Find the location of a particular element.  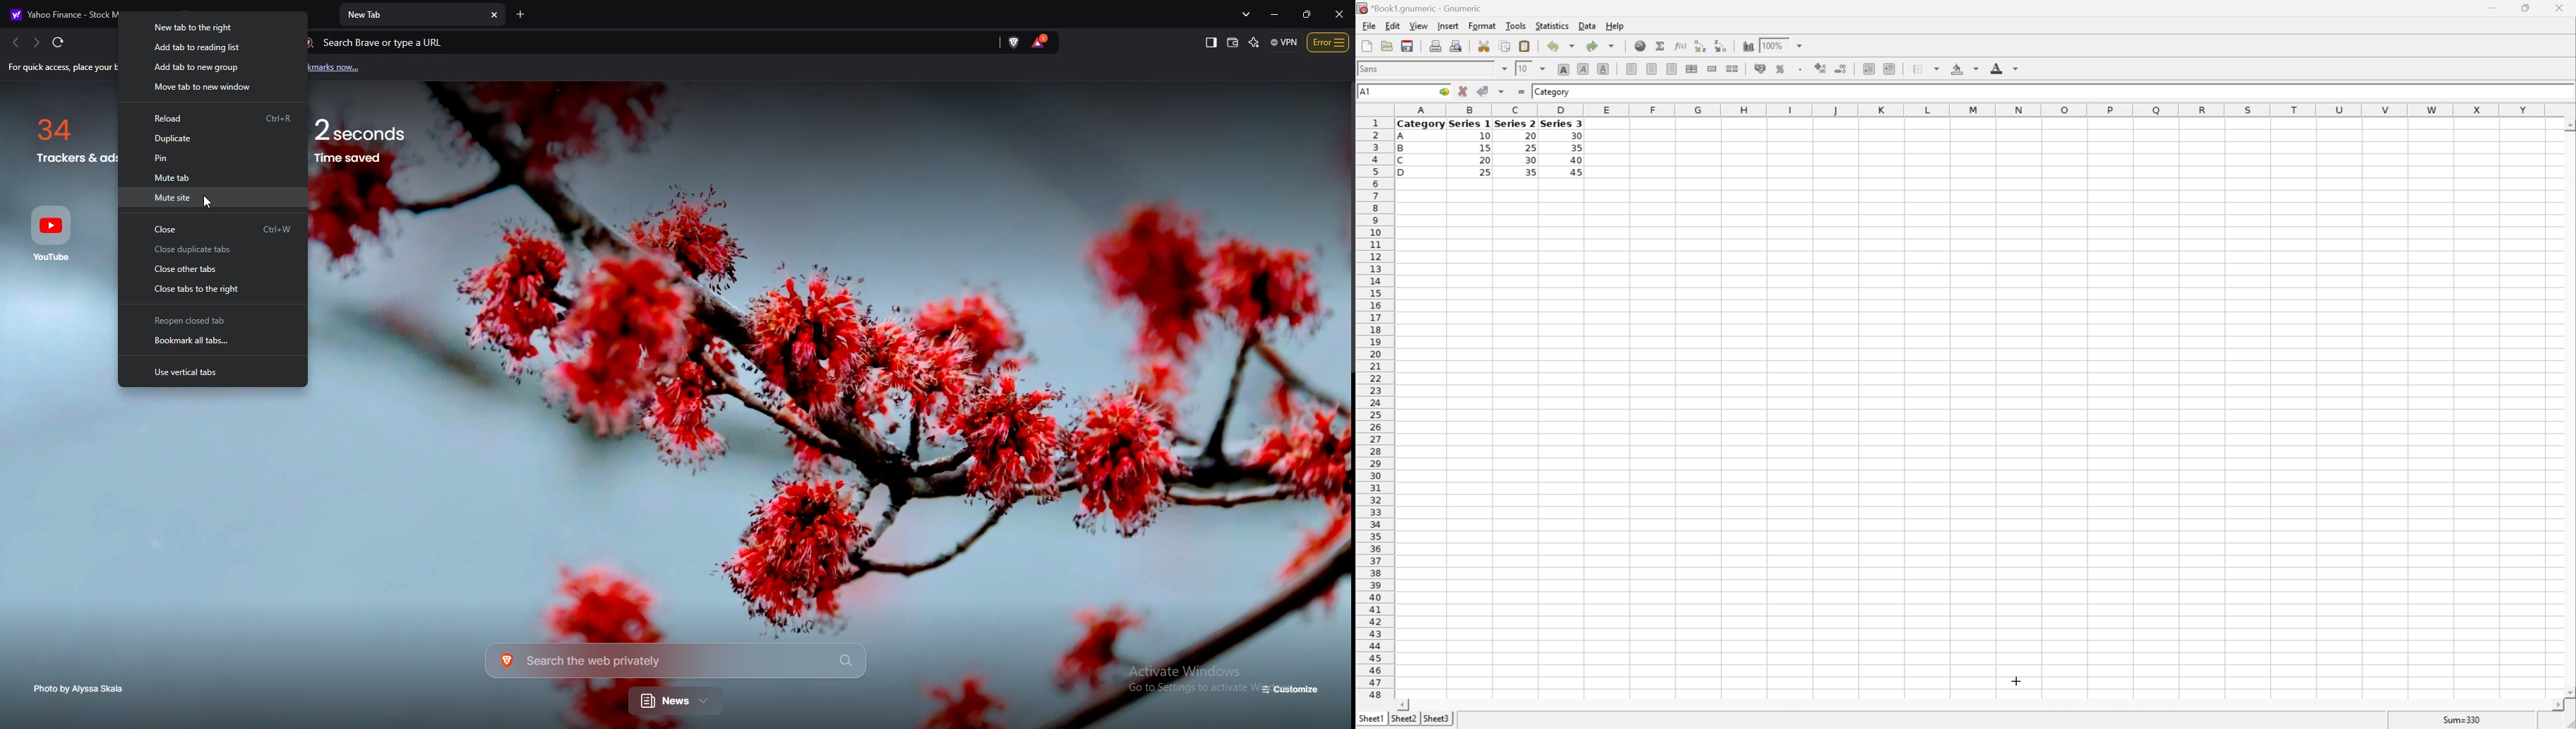

Merge a range of cells is located at coordinates (1711, 68).